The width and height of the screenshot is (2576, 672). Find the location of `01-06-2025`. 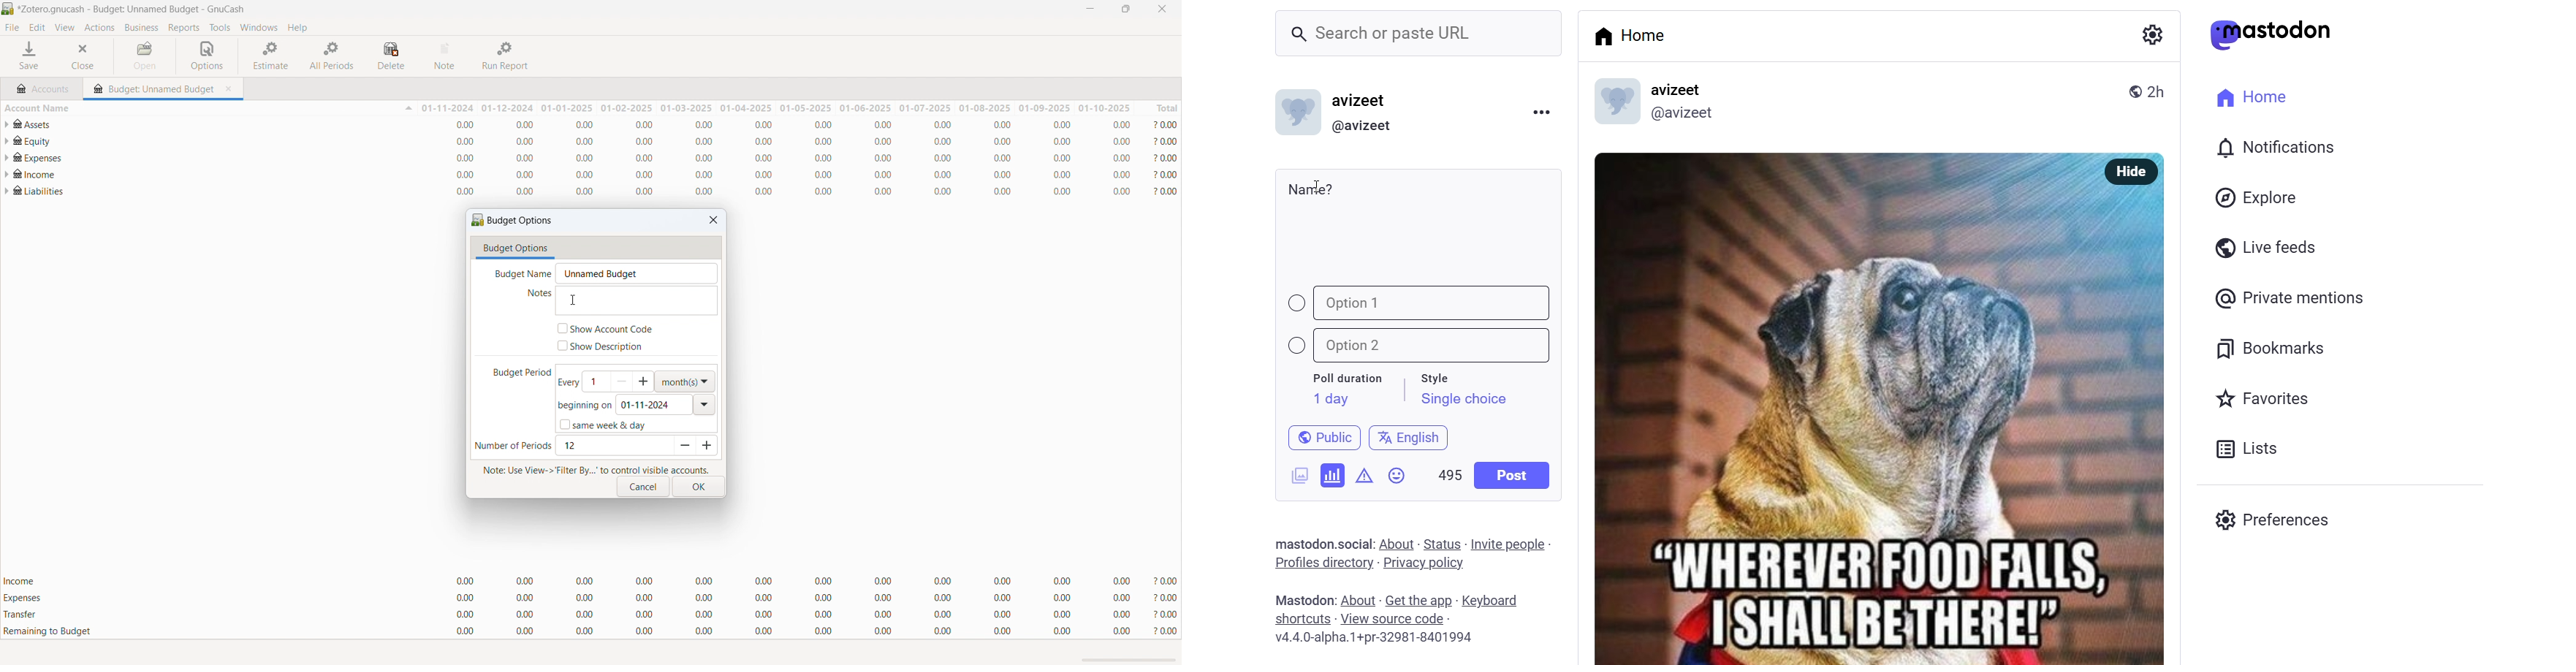

01-06-2025 is located at coordinates (866, 108).